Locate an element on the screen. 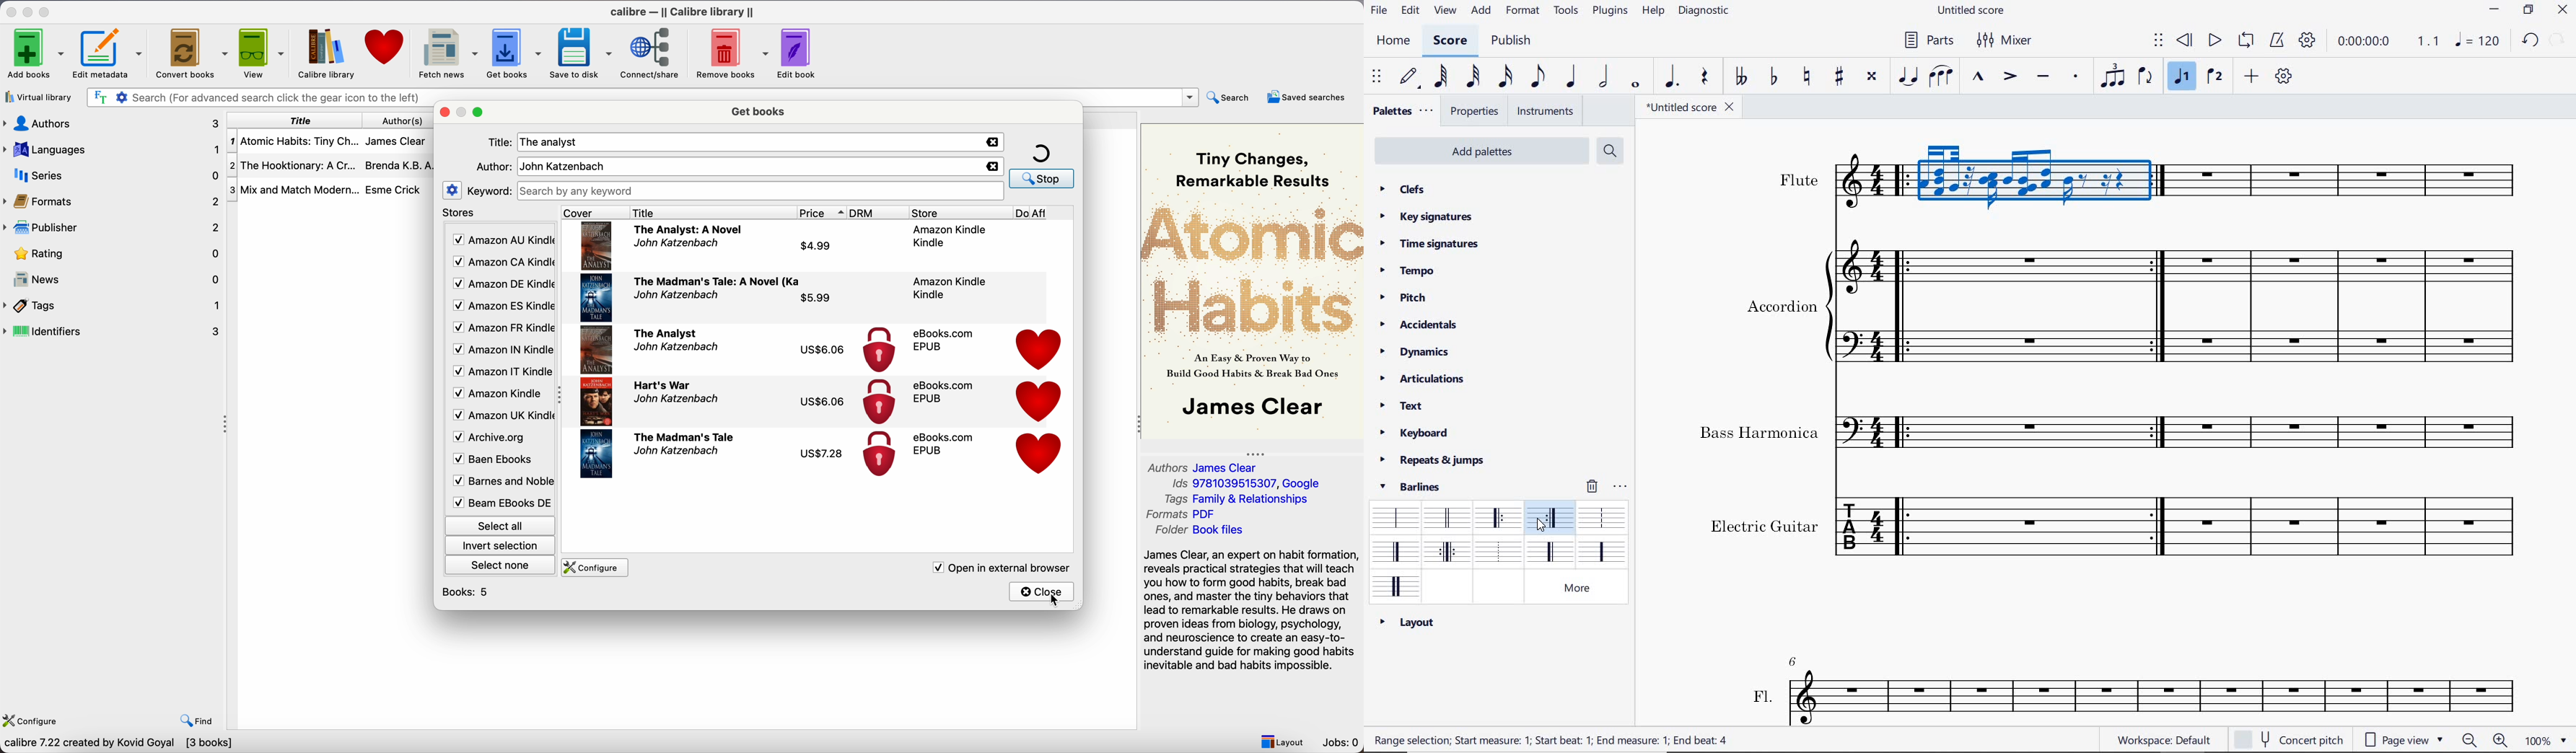  John Katzenbach is located at coordinates (677, 245).